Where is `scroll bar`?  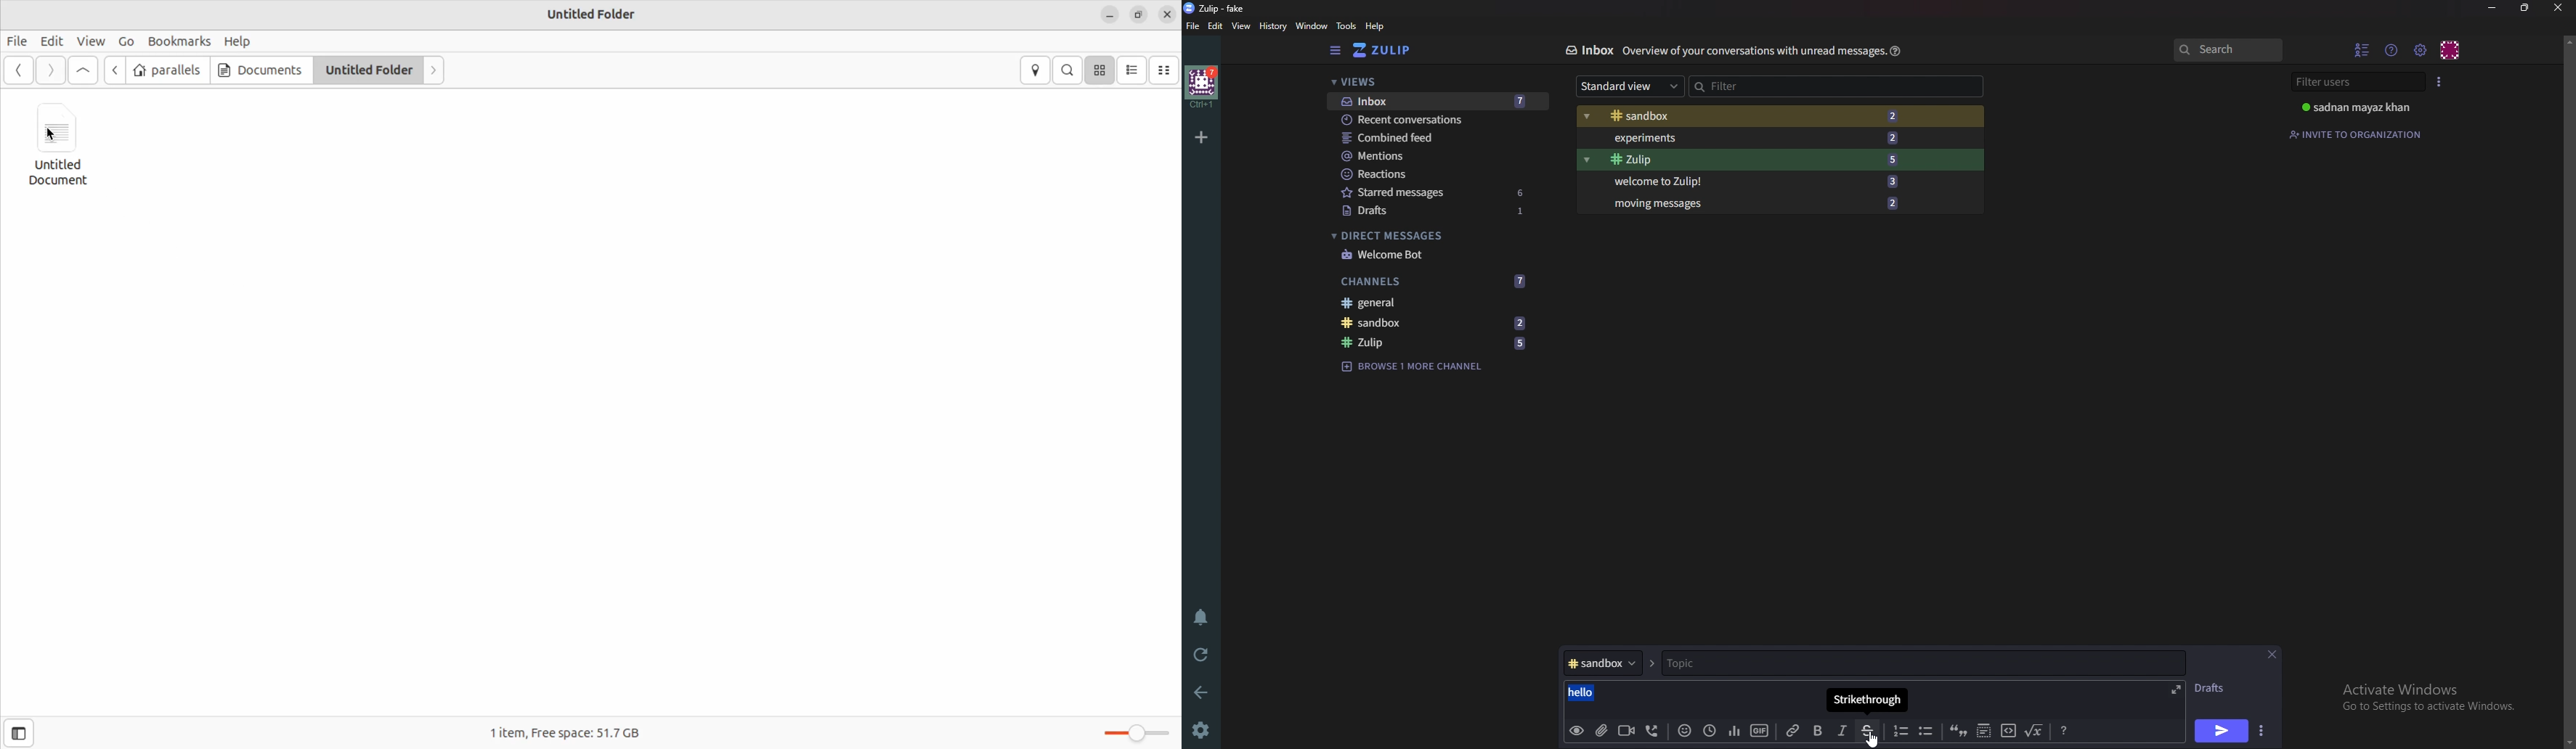
scroll bar is located at coordinates (2569, 391).